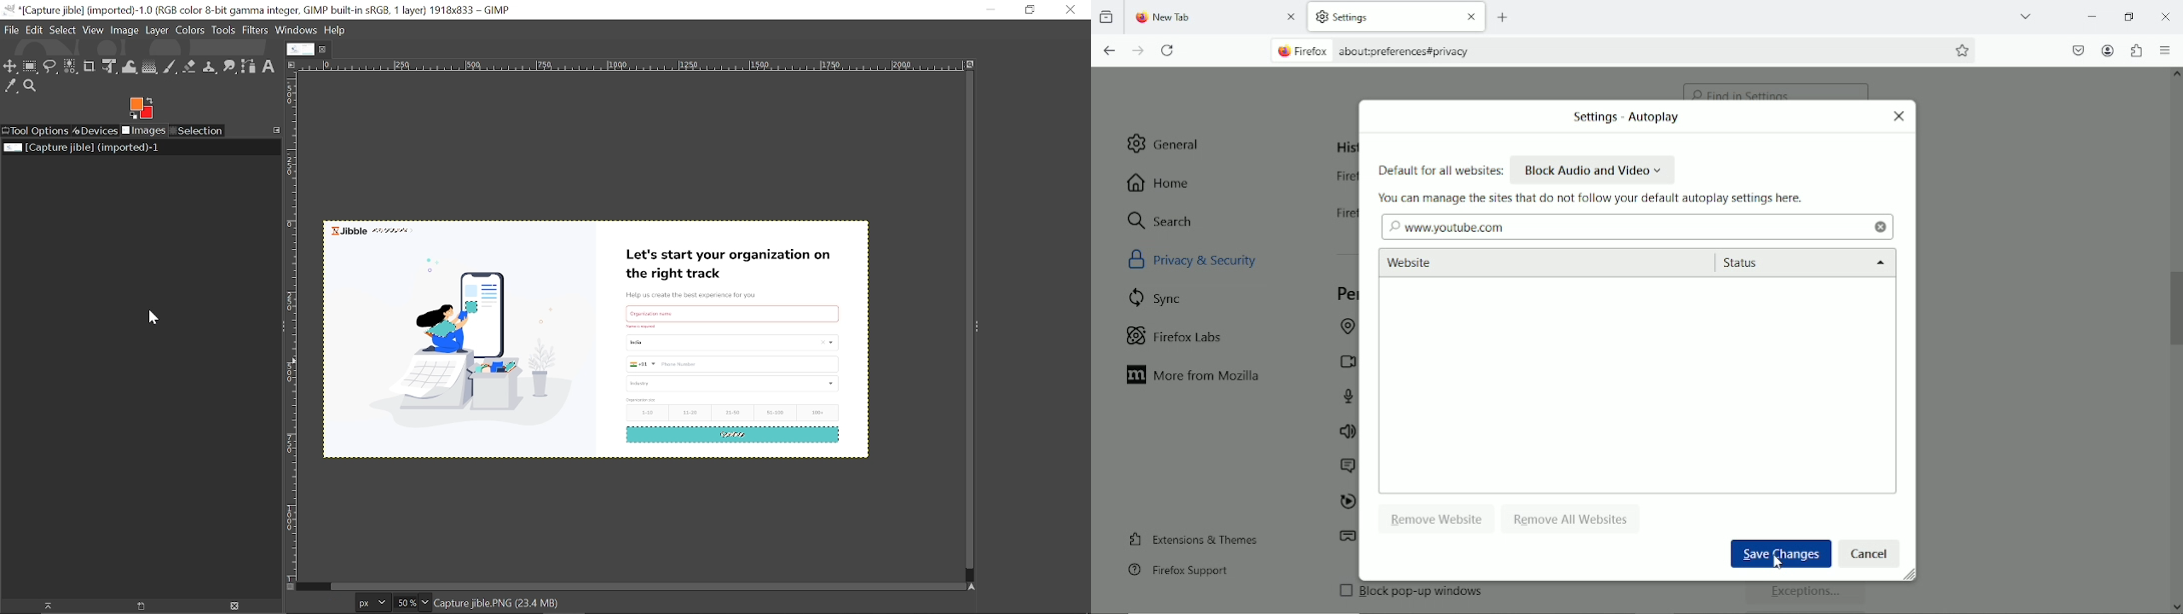 The image size is (2184, 616). What do you see at coordinates (1282, 52) in the screenshot?
I see `firefox logo` at bounding box center [1282, 52].